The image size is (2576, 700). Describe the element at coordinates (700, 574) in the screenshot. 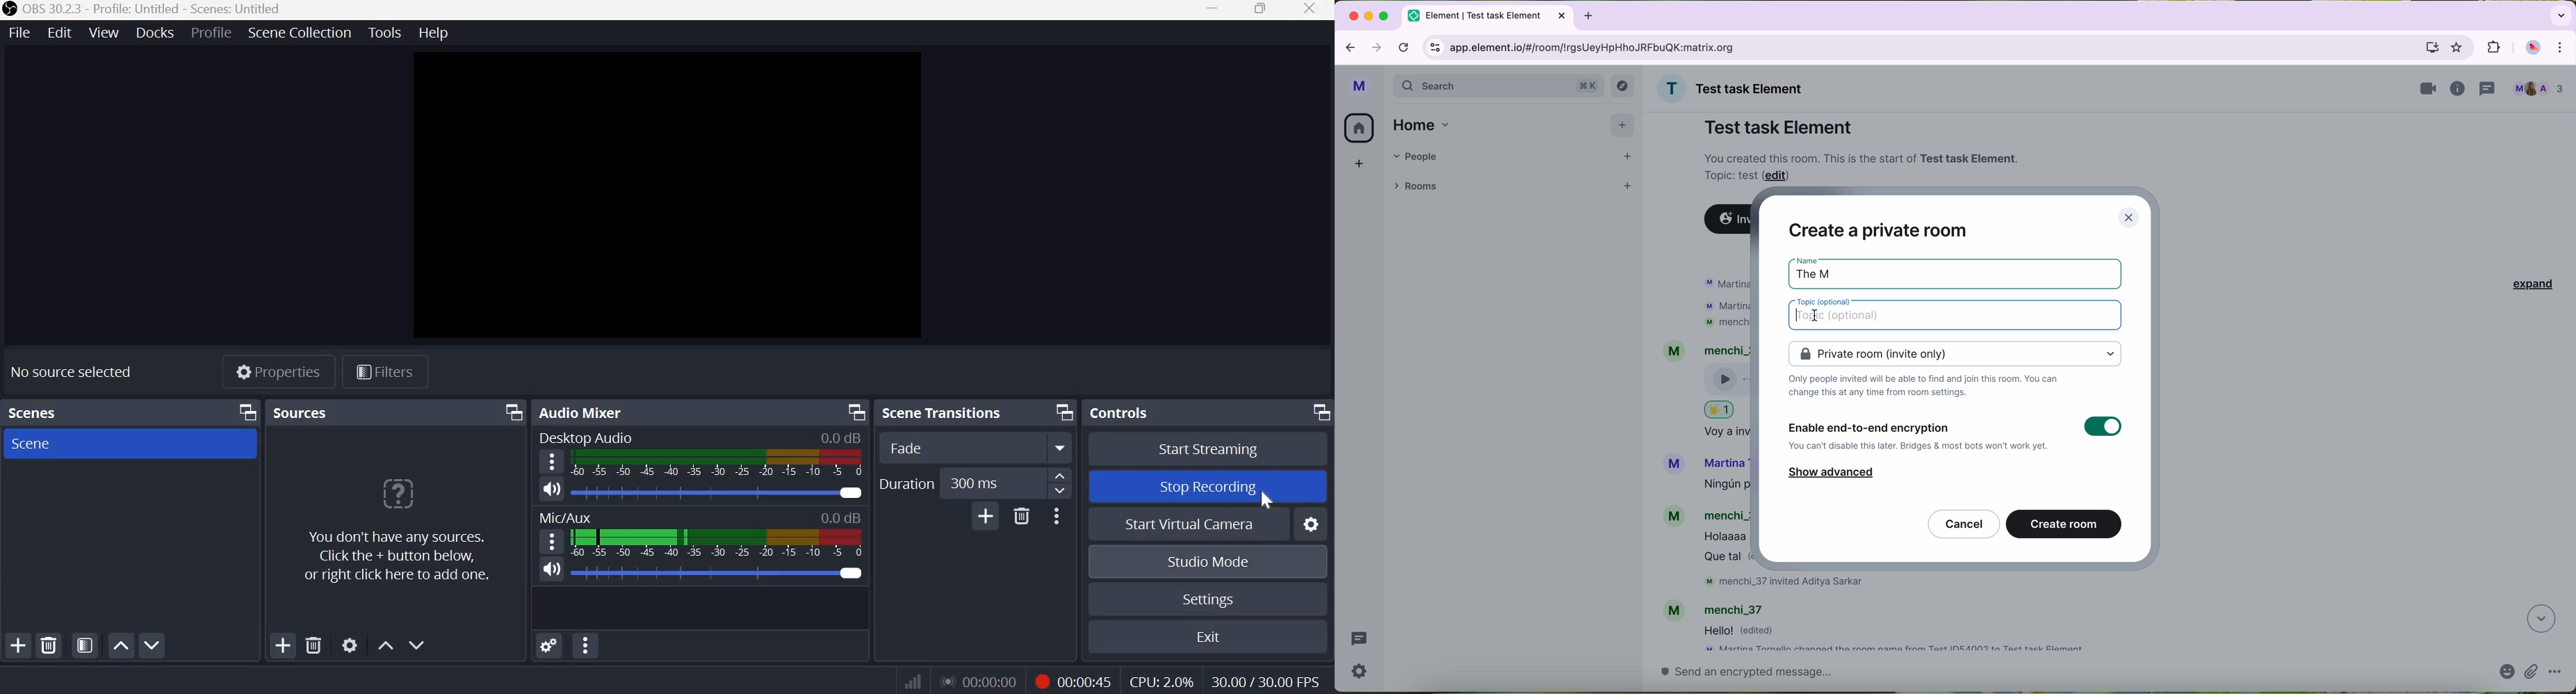

I see `` at that location.